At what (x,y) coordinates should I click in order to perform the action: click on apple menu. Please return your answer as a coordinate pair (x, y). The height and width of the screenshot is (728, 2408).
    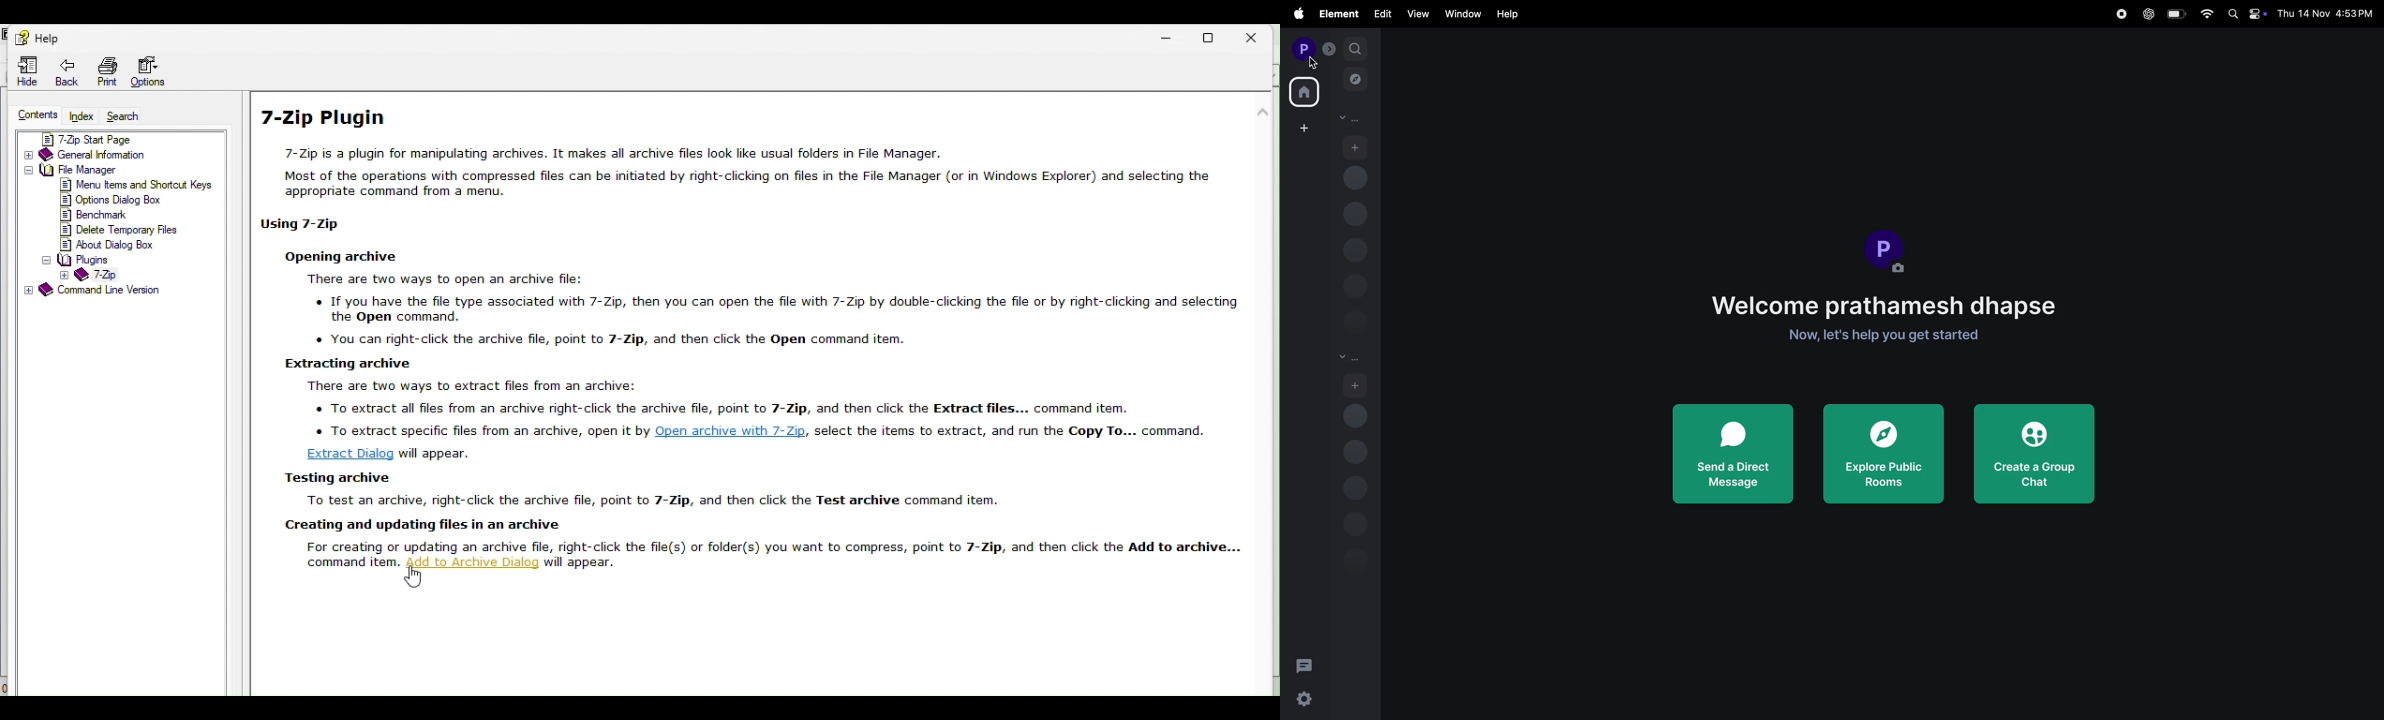
    Looking at the image, I should click on (1296, 14).